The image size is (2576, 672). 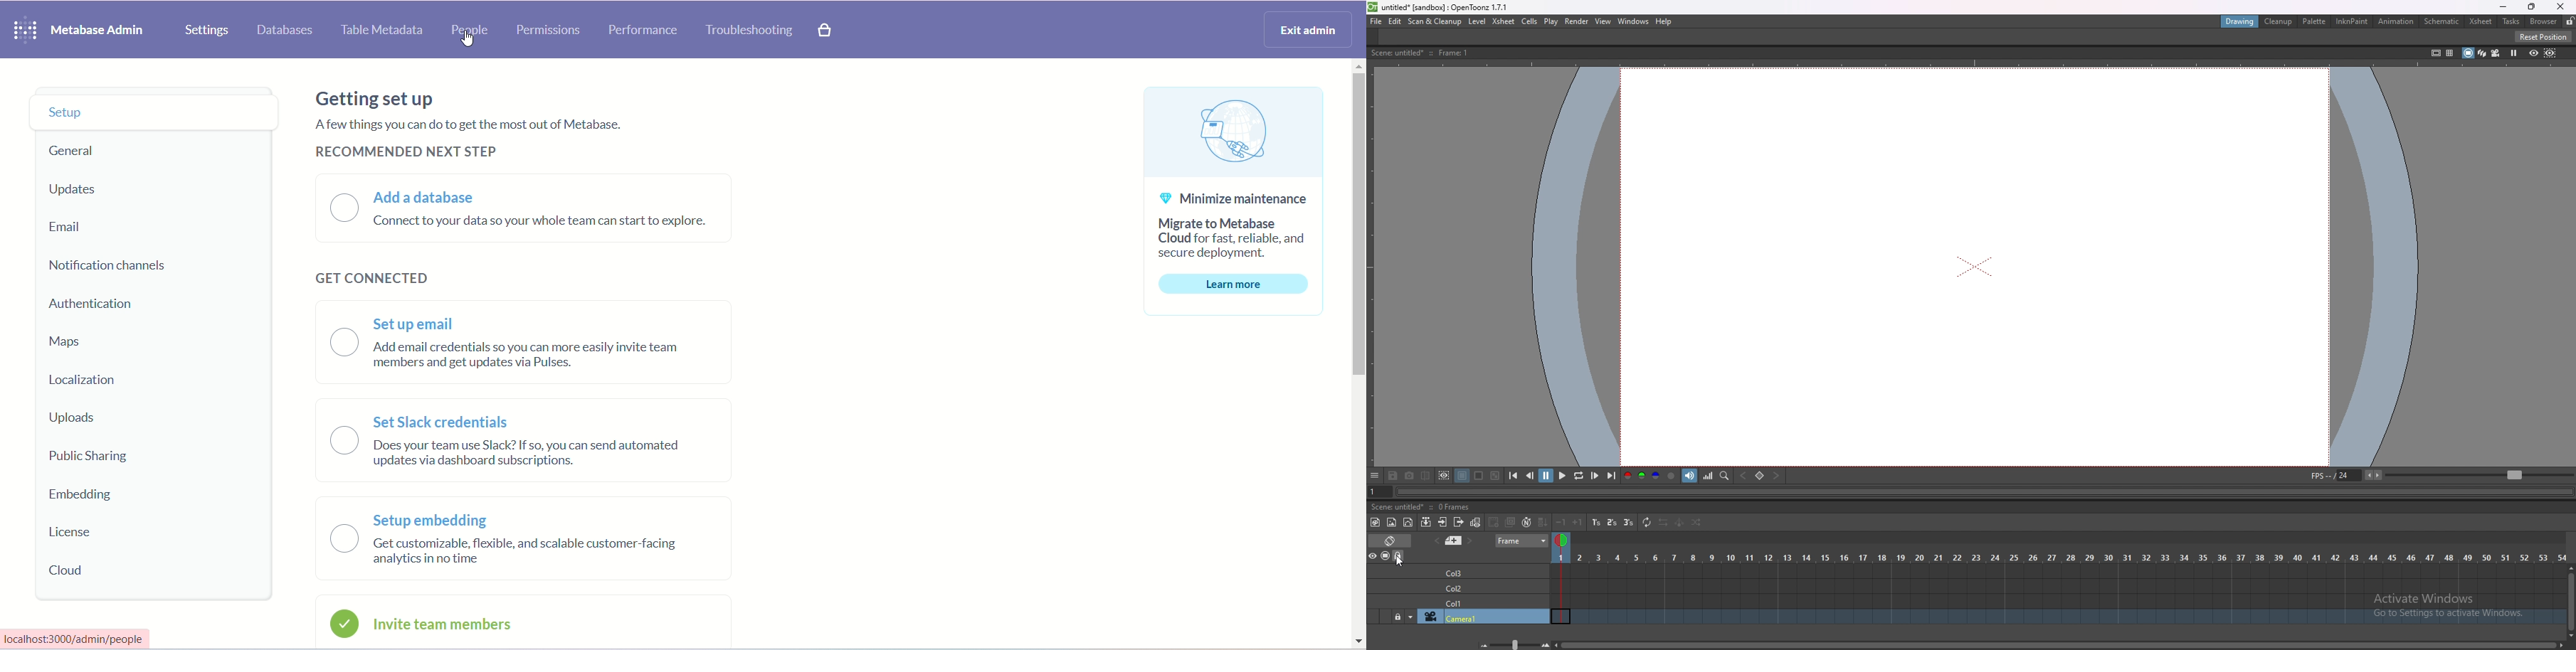 I want to click on open sub xsheet, so click(x=1443, y=522).